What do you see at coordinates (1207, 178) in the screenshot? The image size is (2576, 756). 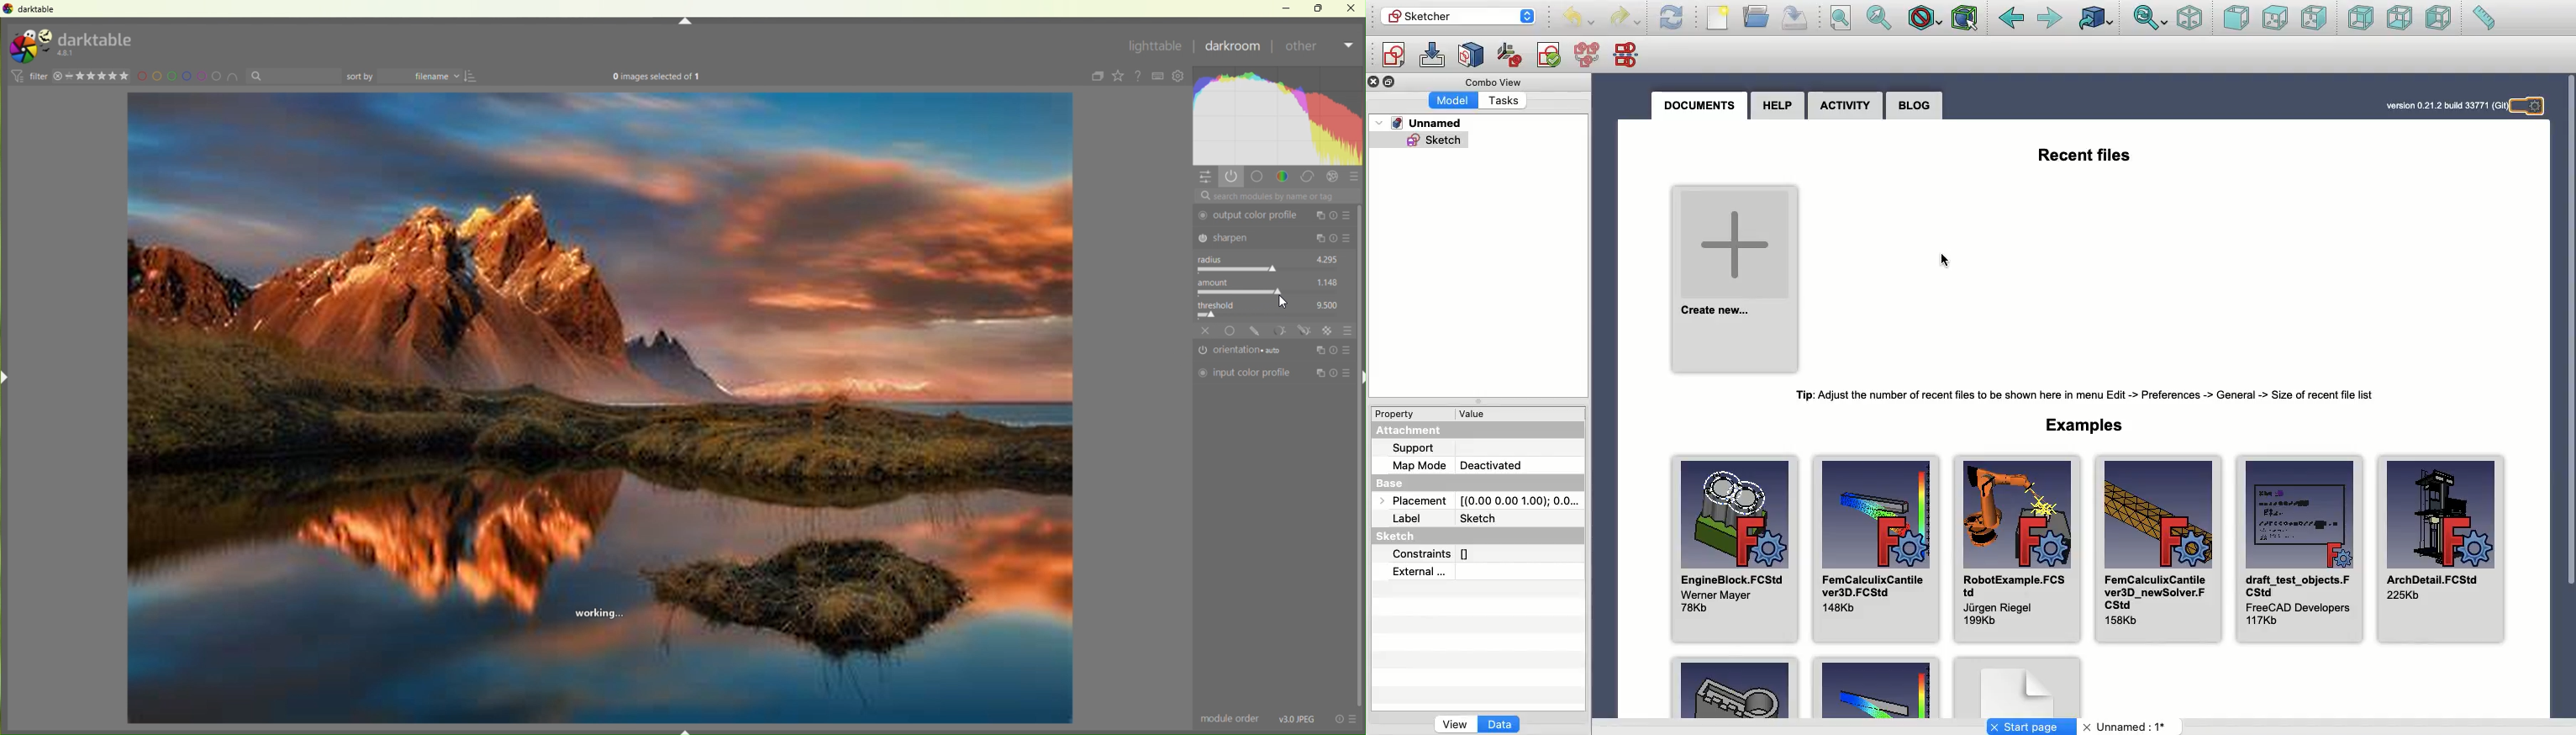 I see `Quick access panel` at bounding box center [1207, 178].